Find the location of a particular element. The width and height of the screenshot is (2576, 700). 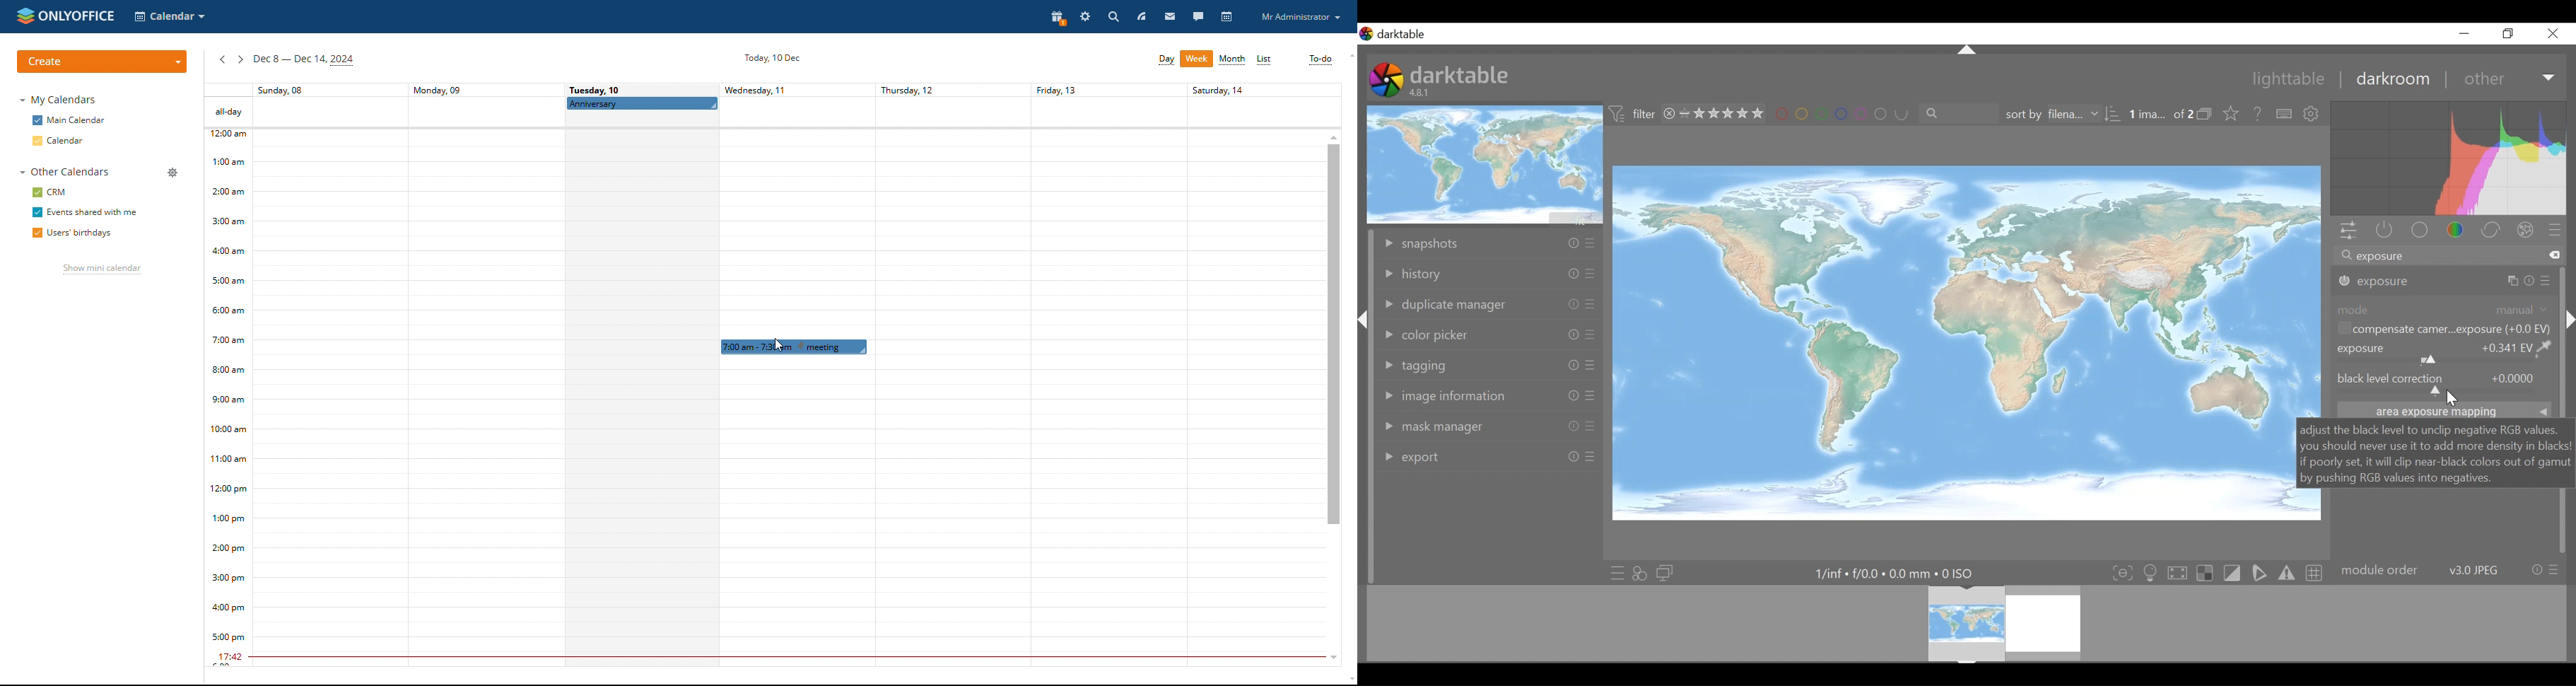

toggle high quality processing is located at coordinates (2177, 573).